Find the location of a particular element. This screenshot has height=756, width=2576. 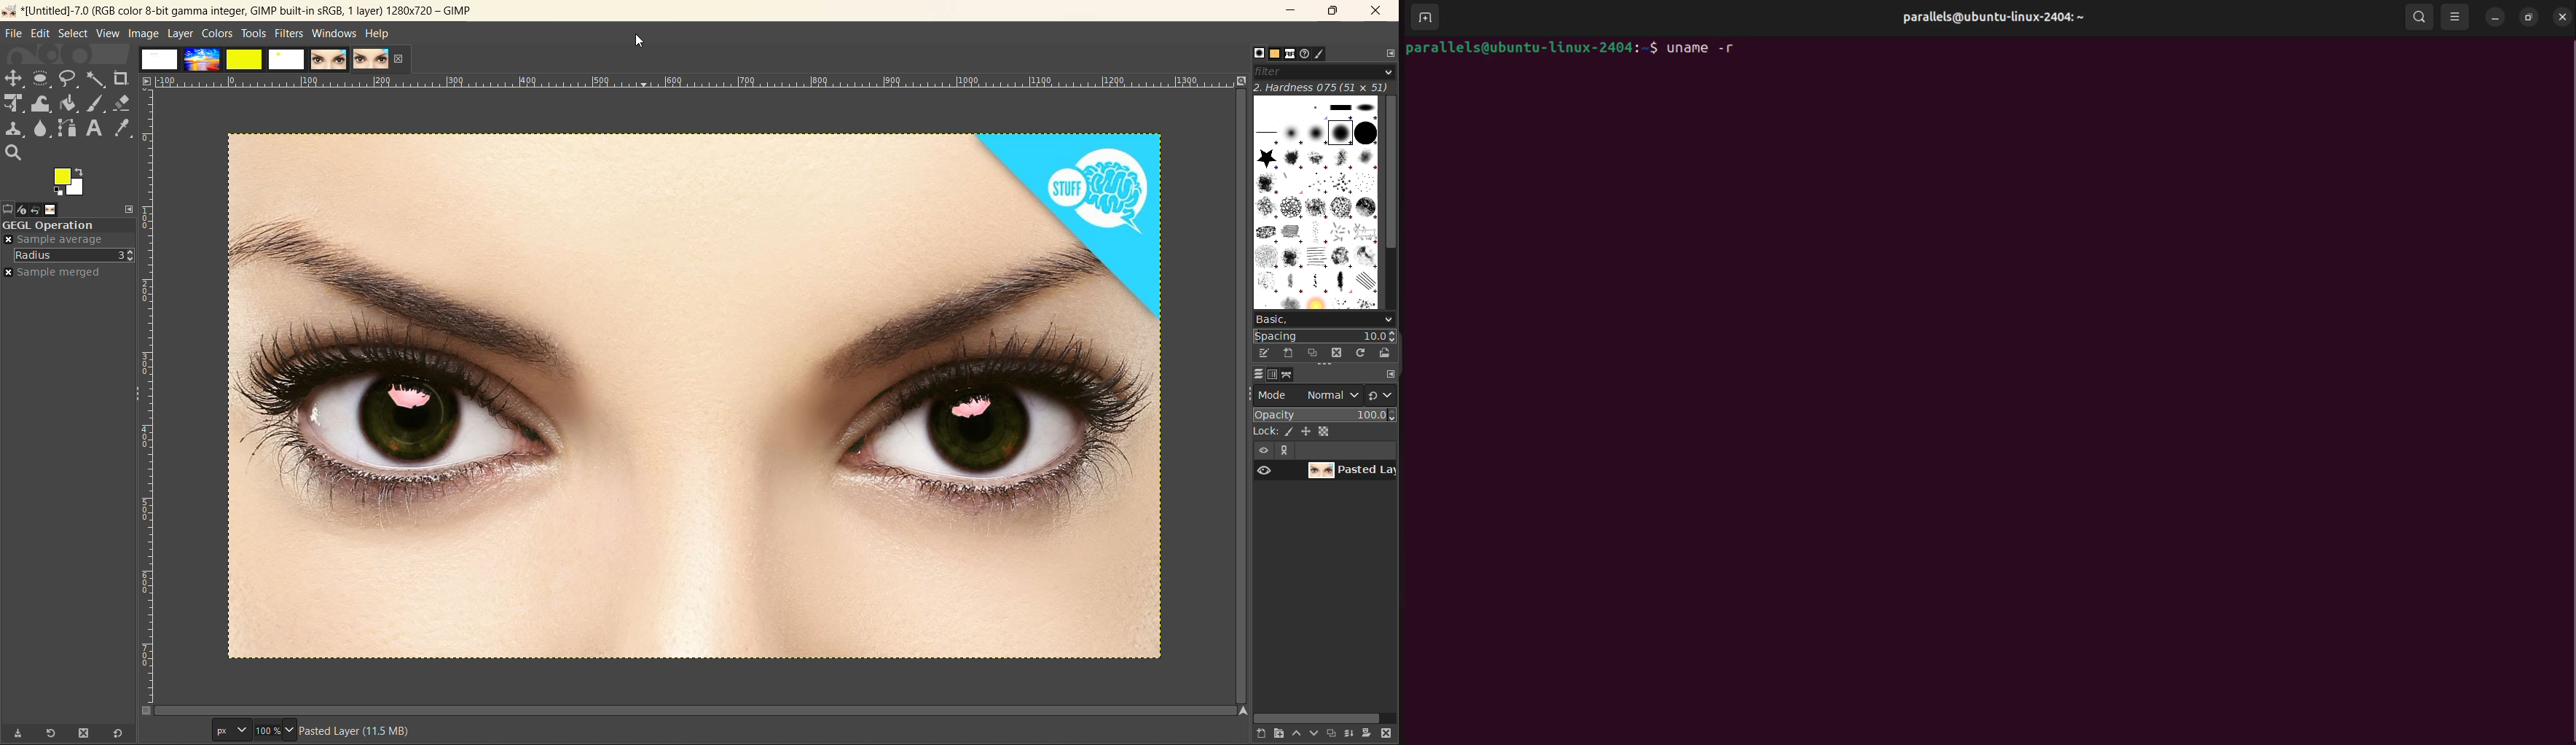

paint bucket is located at coordinates (69, 104).